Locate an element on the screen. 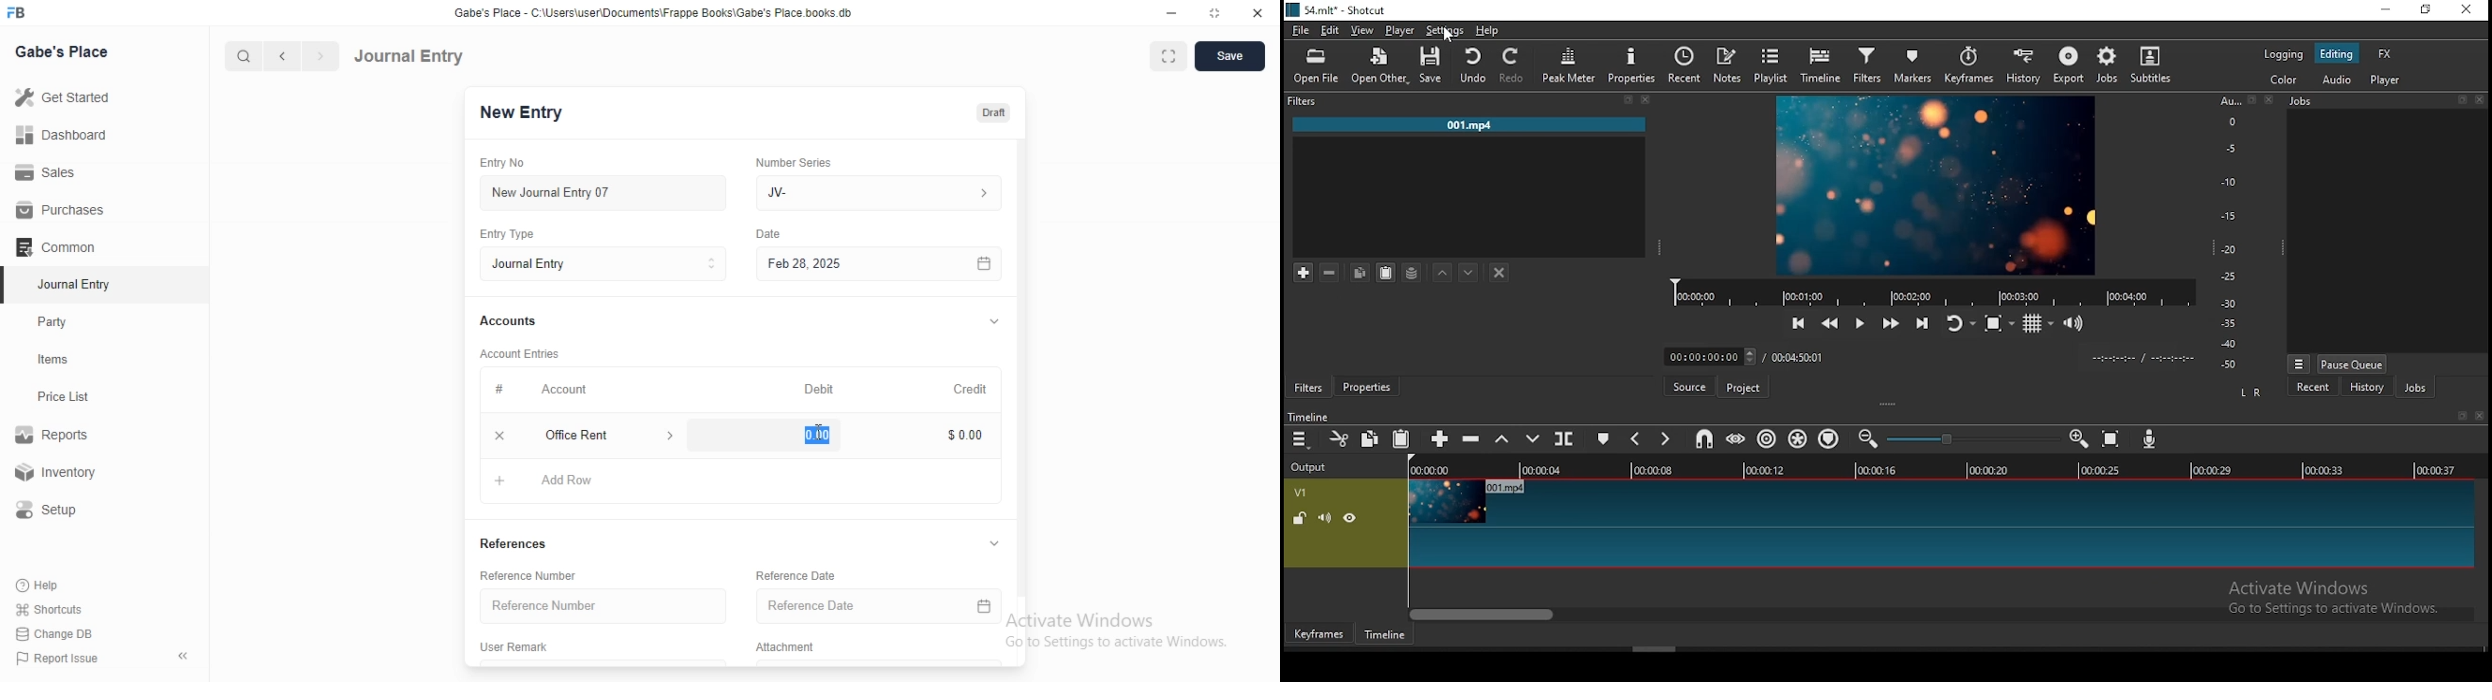  move filter down is located at coordinates (1468, 273).